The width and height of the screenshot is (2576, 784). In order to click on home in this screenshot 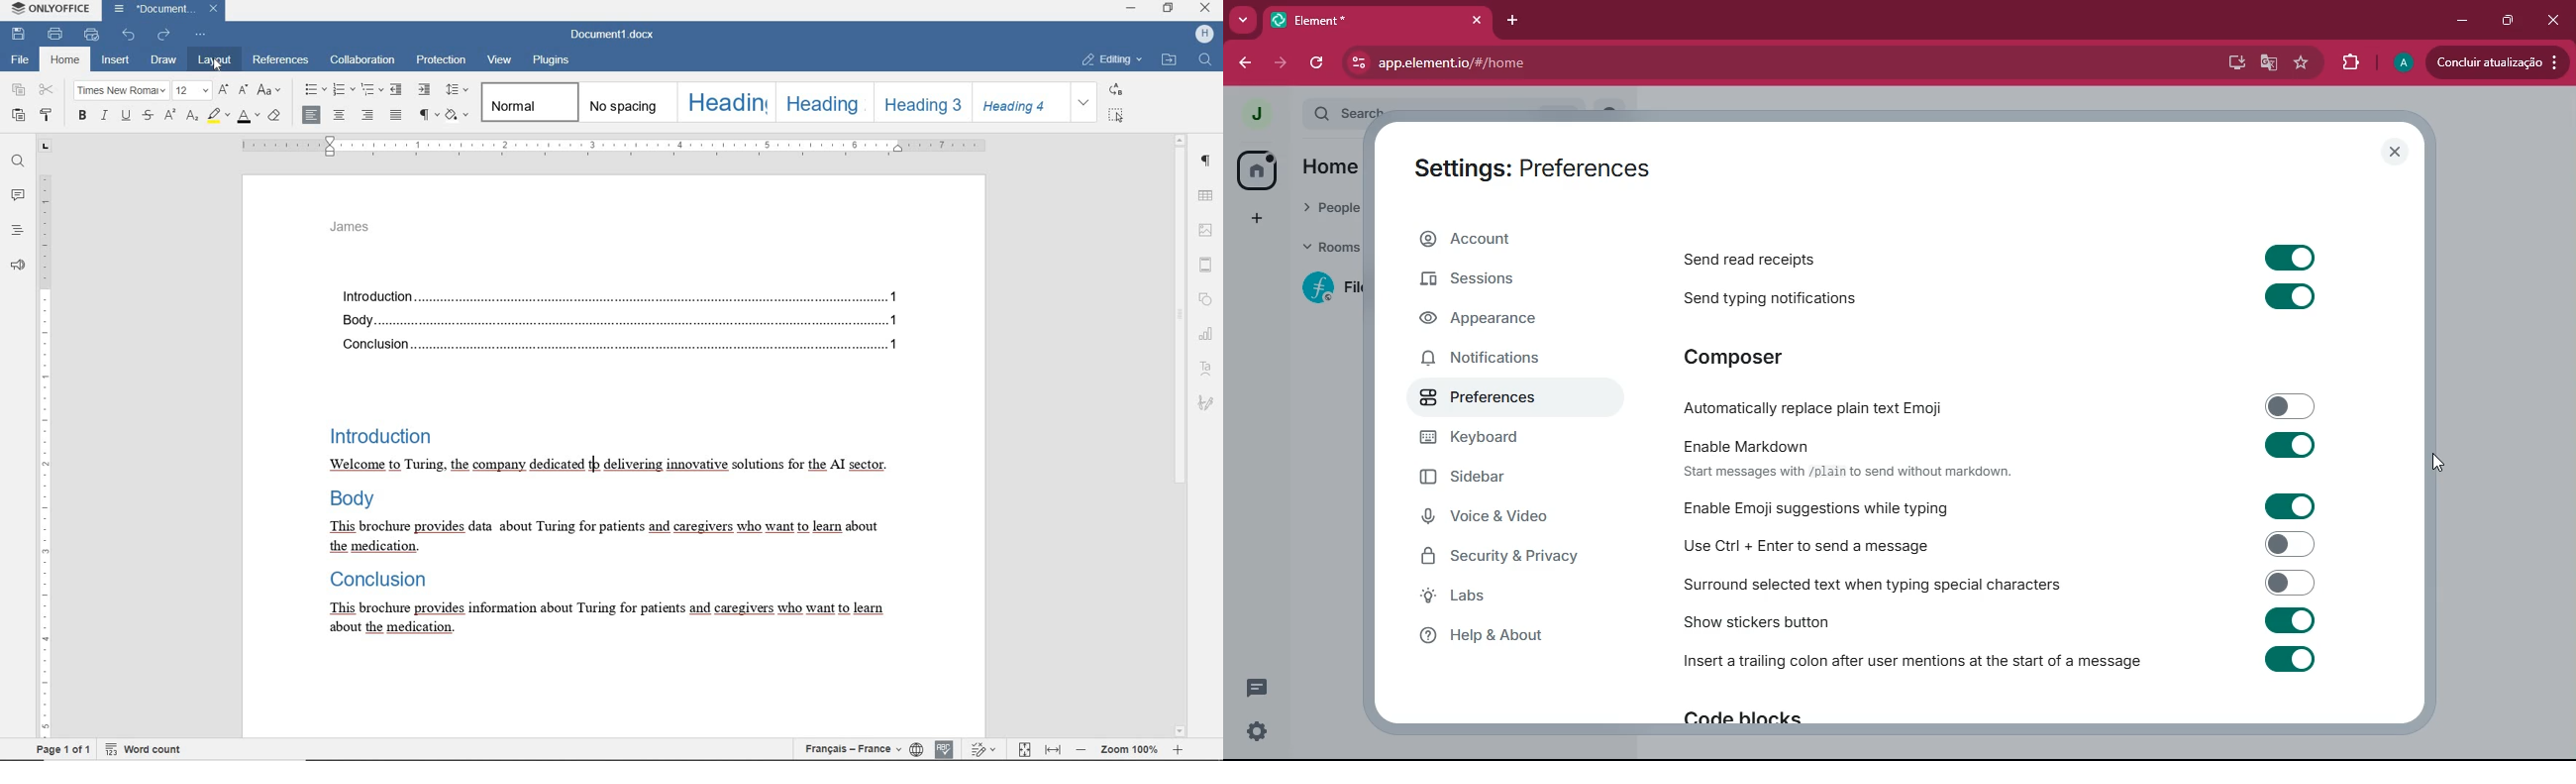, I will do `click(1336, 169)`.